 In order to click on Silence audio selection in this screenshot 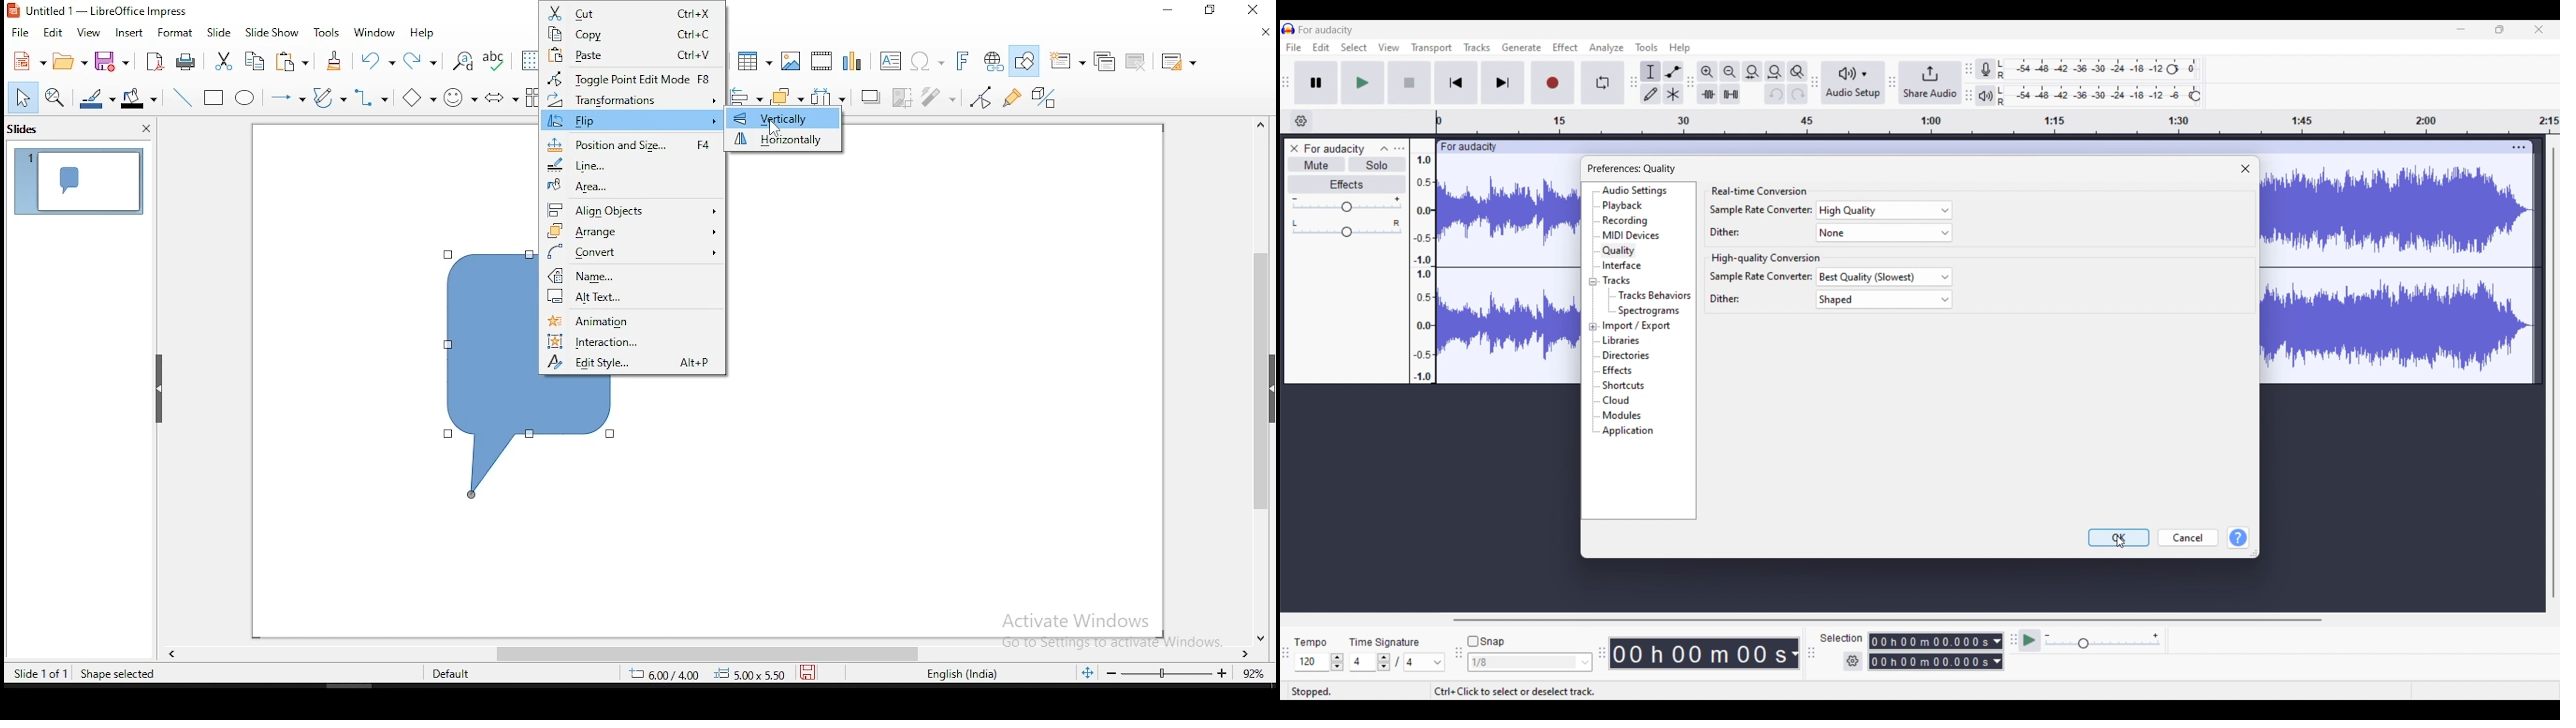, I will do `click(1731, 94)`.